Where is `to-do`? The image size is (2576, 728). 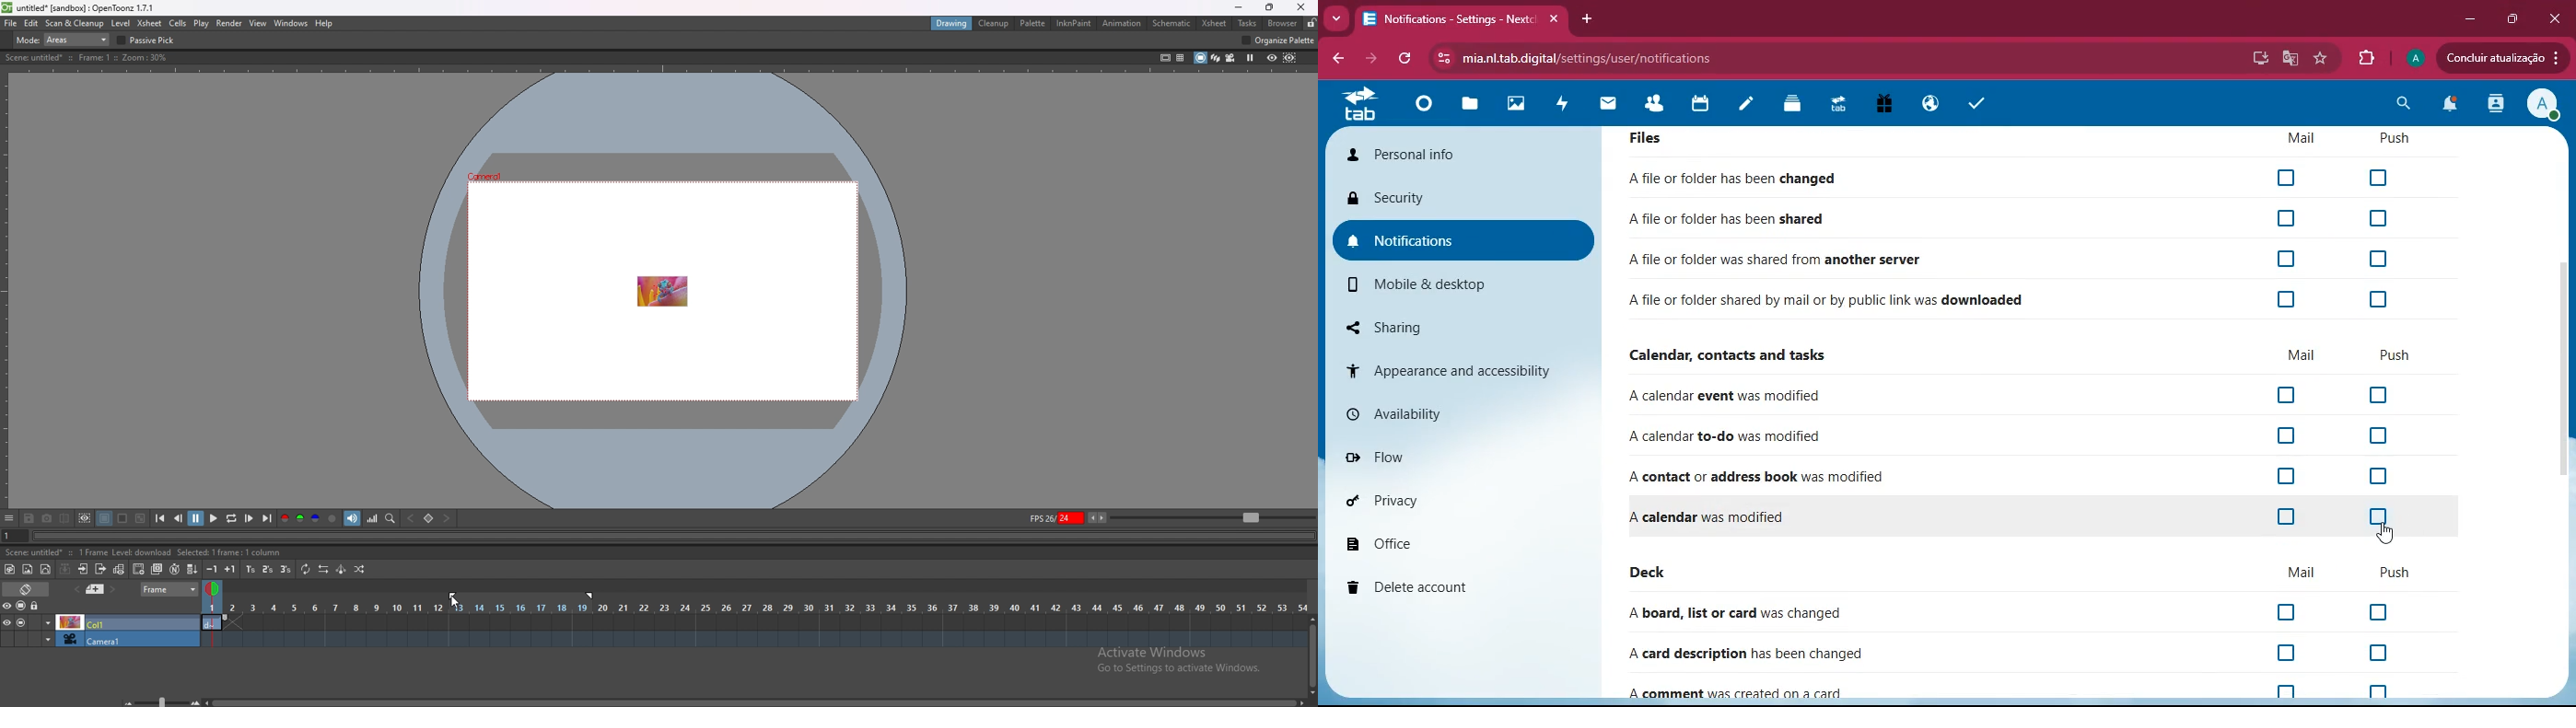 to-do is located at coordinates (1730, 434).